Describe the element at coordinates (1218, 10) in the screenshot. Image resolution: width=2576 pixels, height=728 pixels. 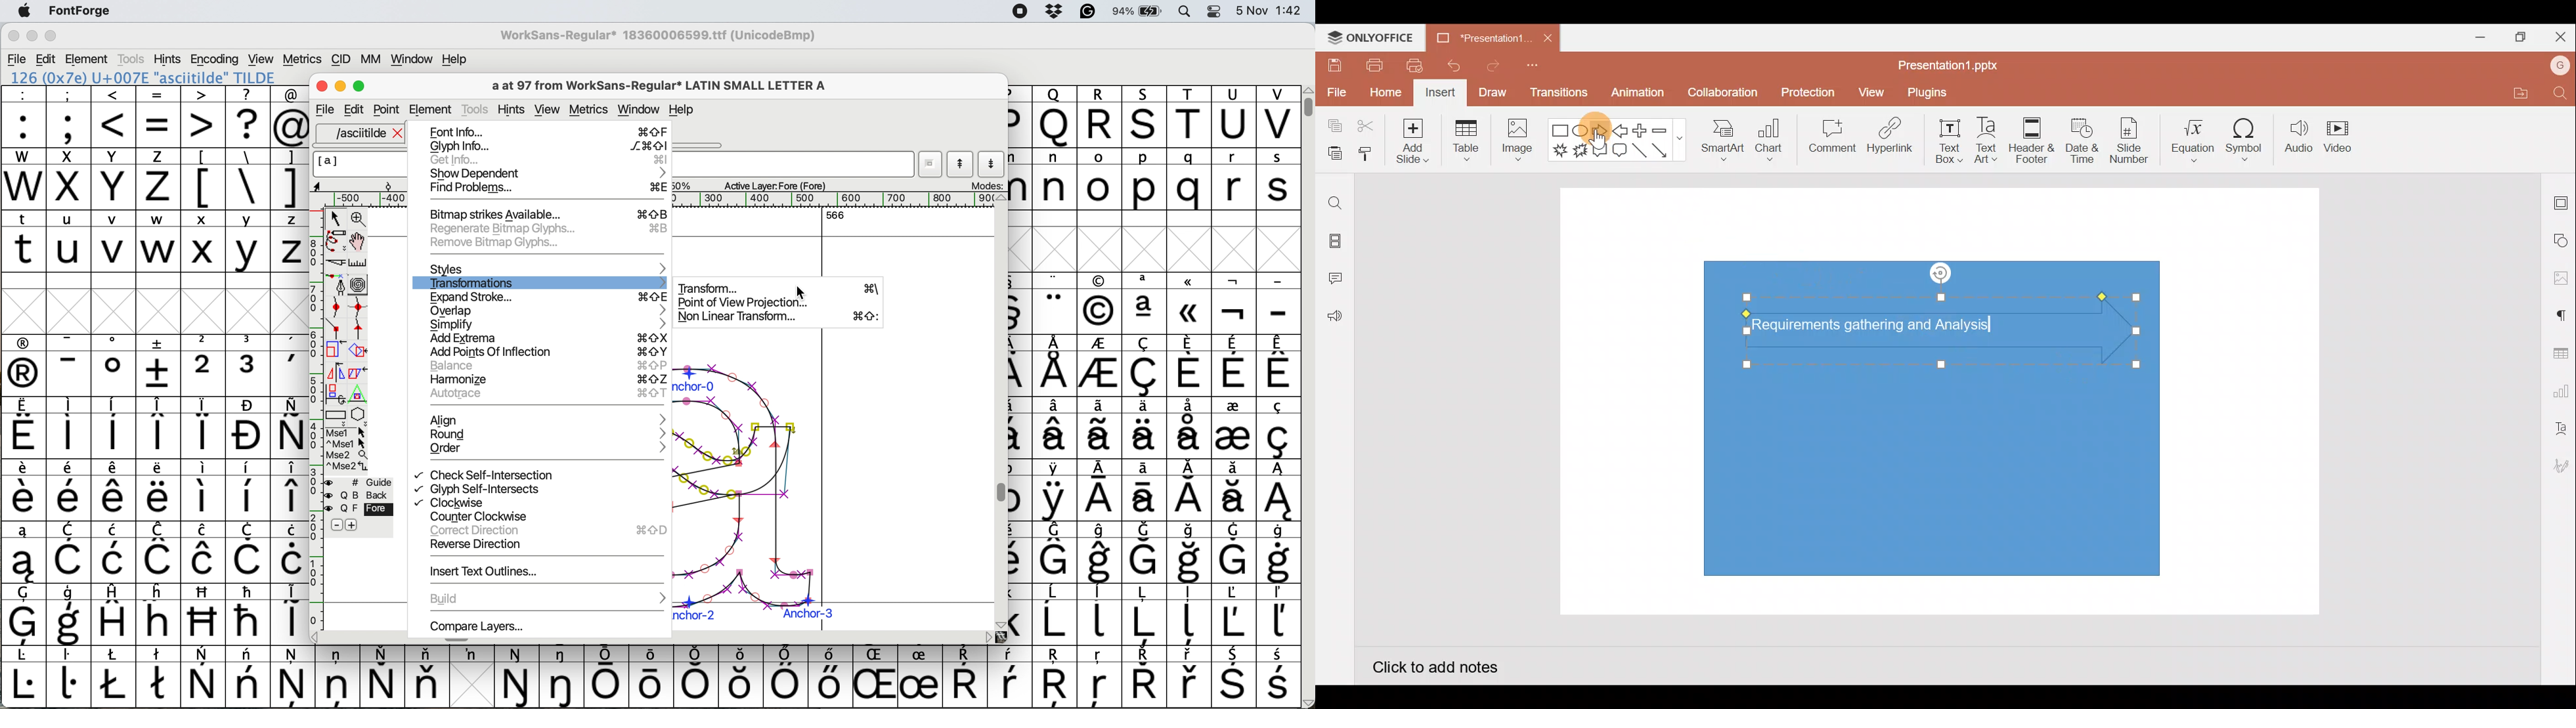
I see `control center` at that location.